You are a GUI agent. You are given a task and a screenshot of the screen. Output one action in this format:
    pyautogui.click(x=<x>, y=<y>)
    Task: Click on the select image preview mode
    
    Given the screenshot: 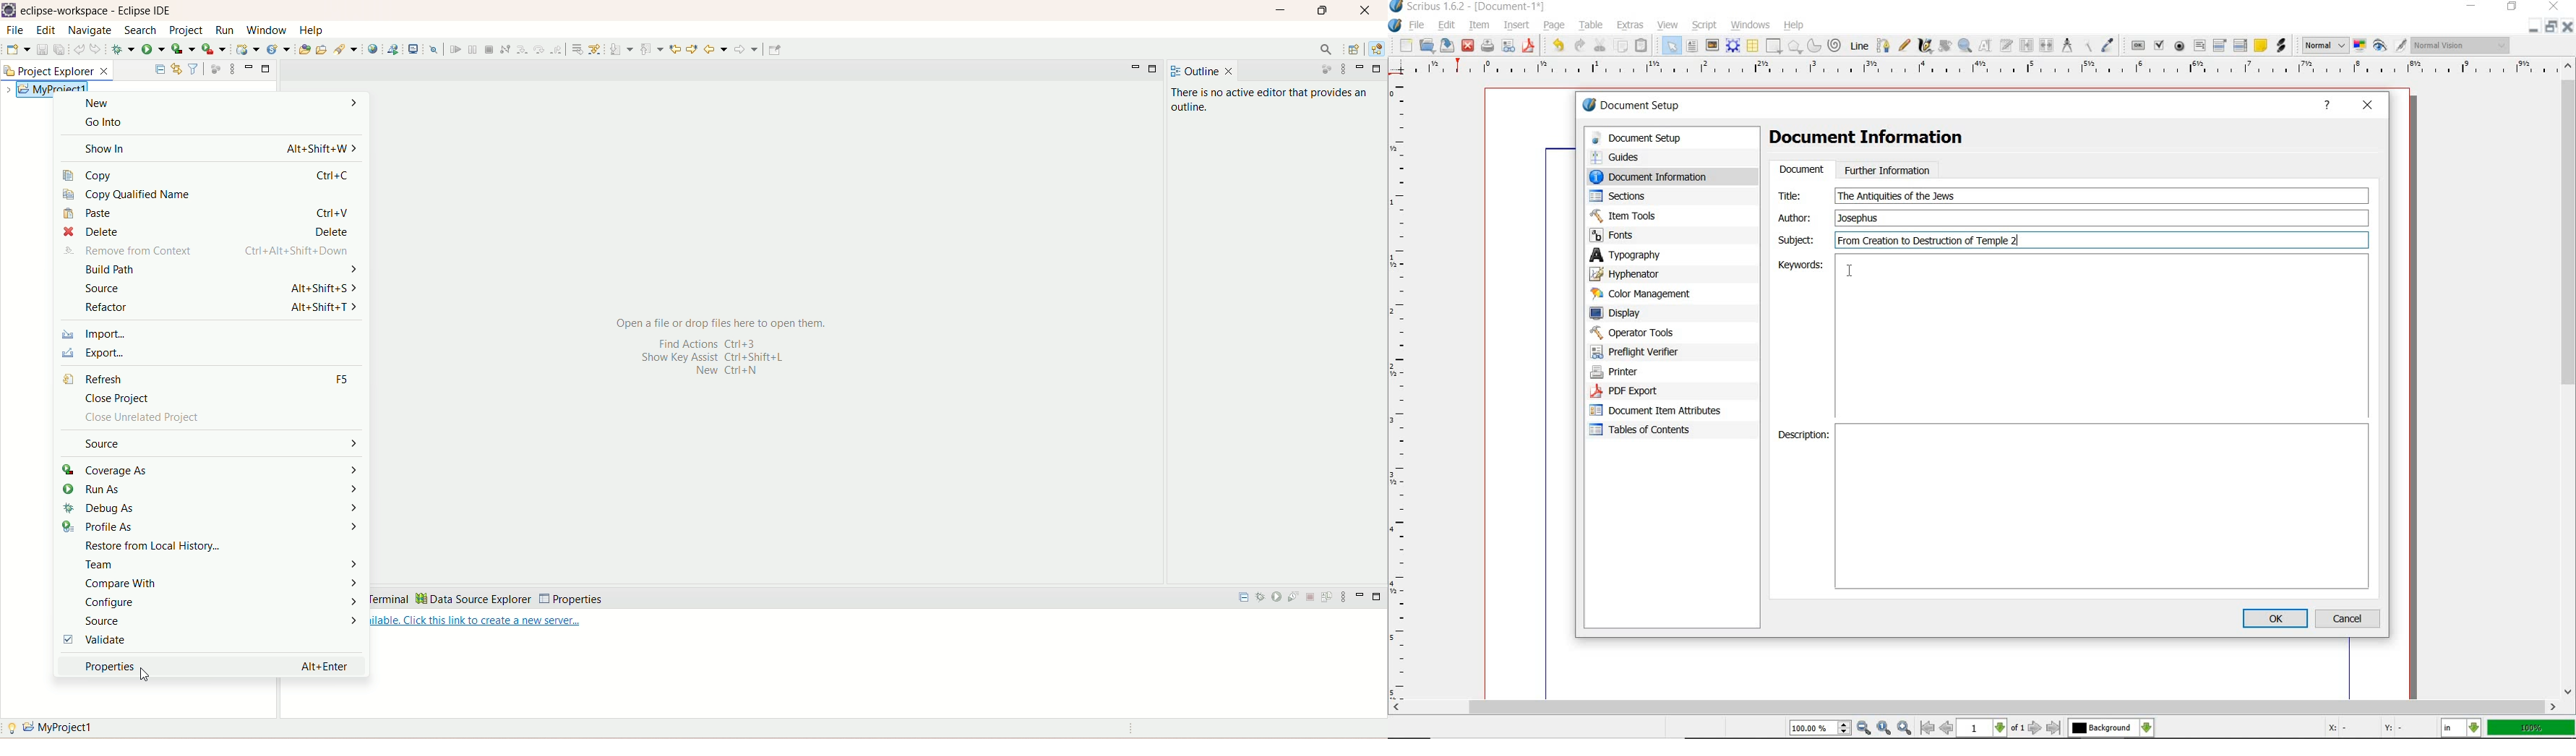 What is the action you would take?
    pyautogui.click(x=2325, y=46)
    